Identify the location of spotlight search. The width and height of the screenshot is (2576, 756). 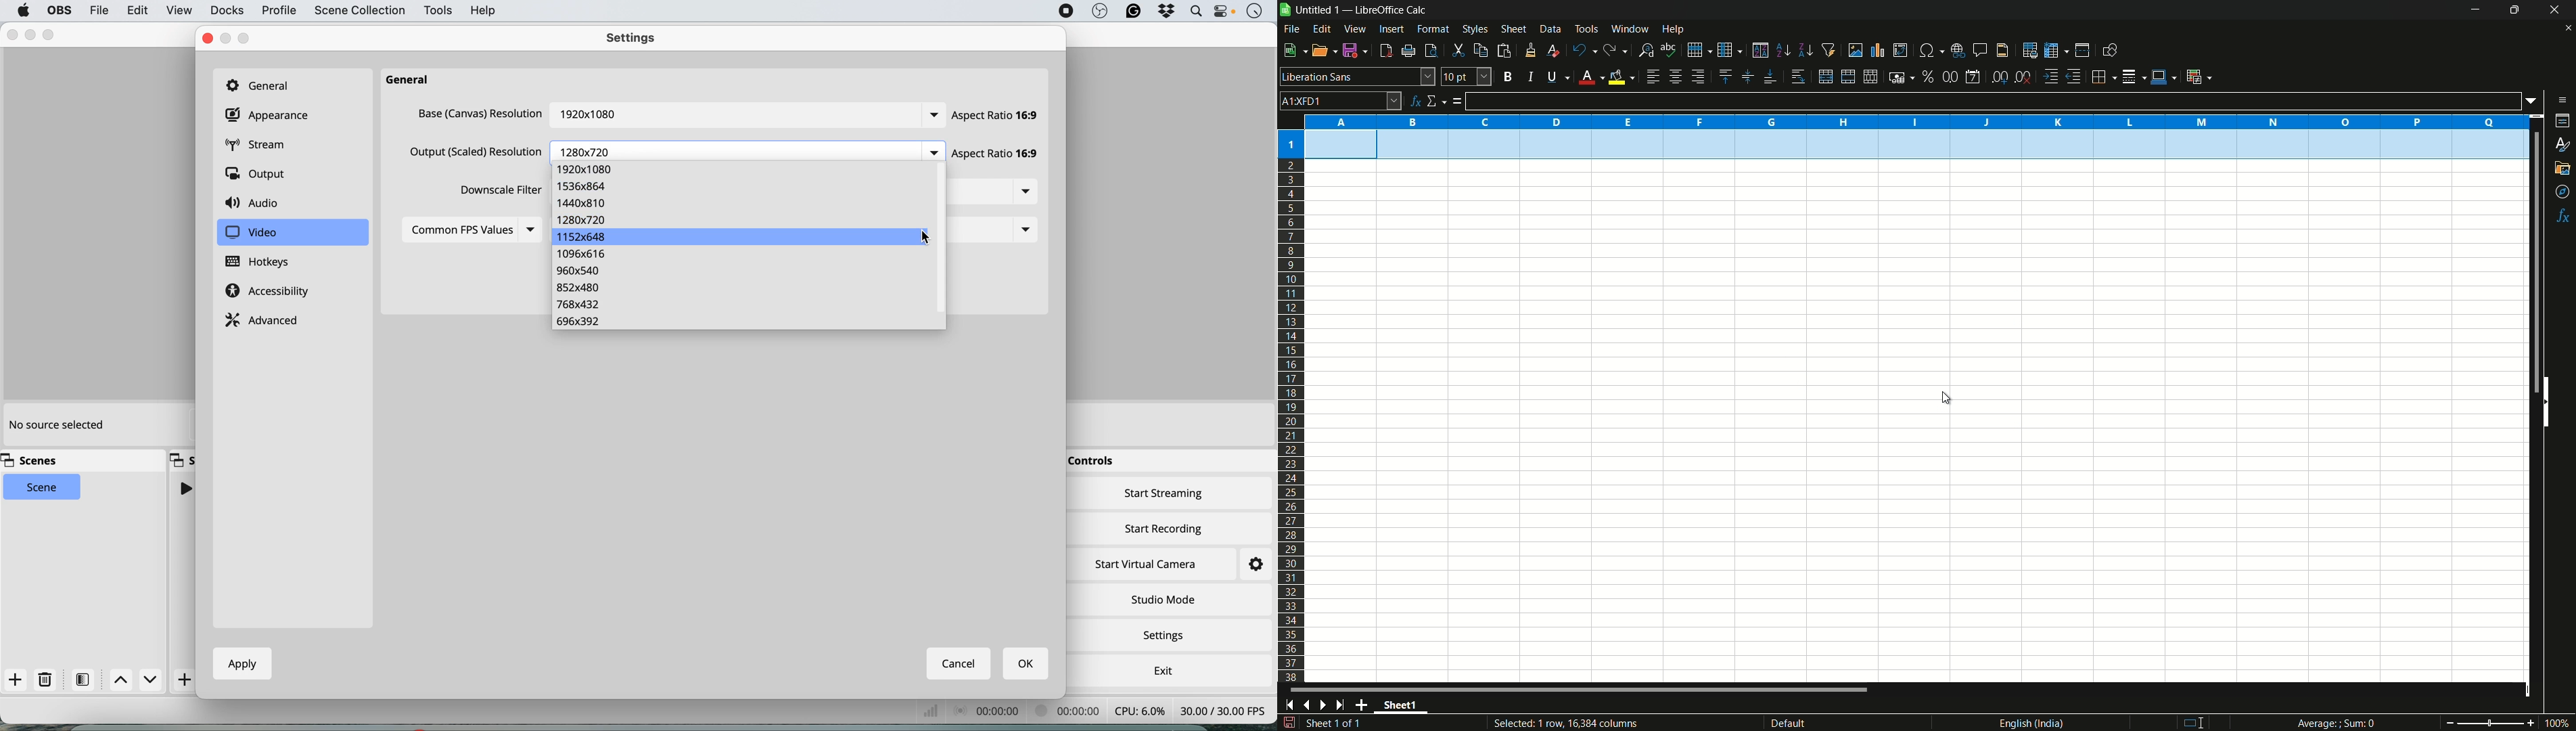
(1195, 12).